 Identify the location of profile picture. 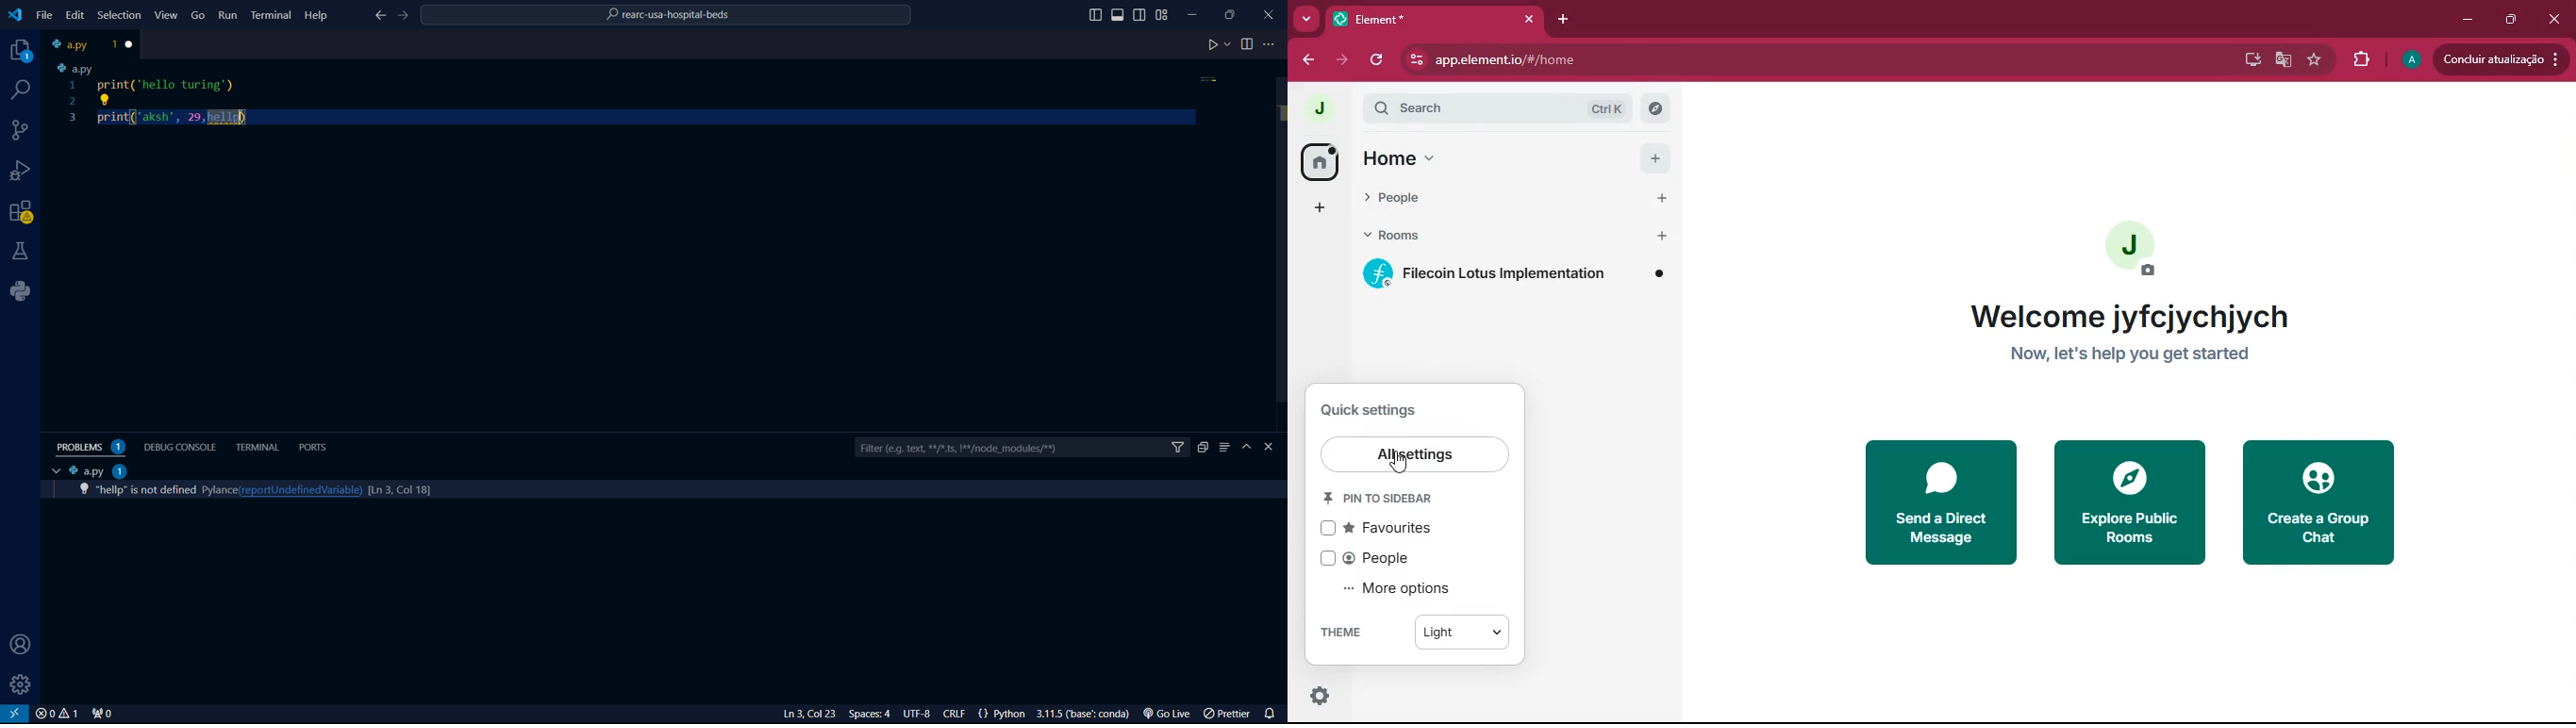
(2142, 249).